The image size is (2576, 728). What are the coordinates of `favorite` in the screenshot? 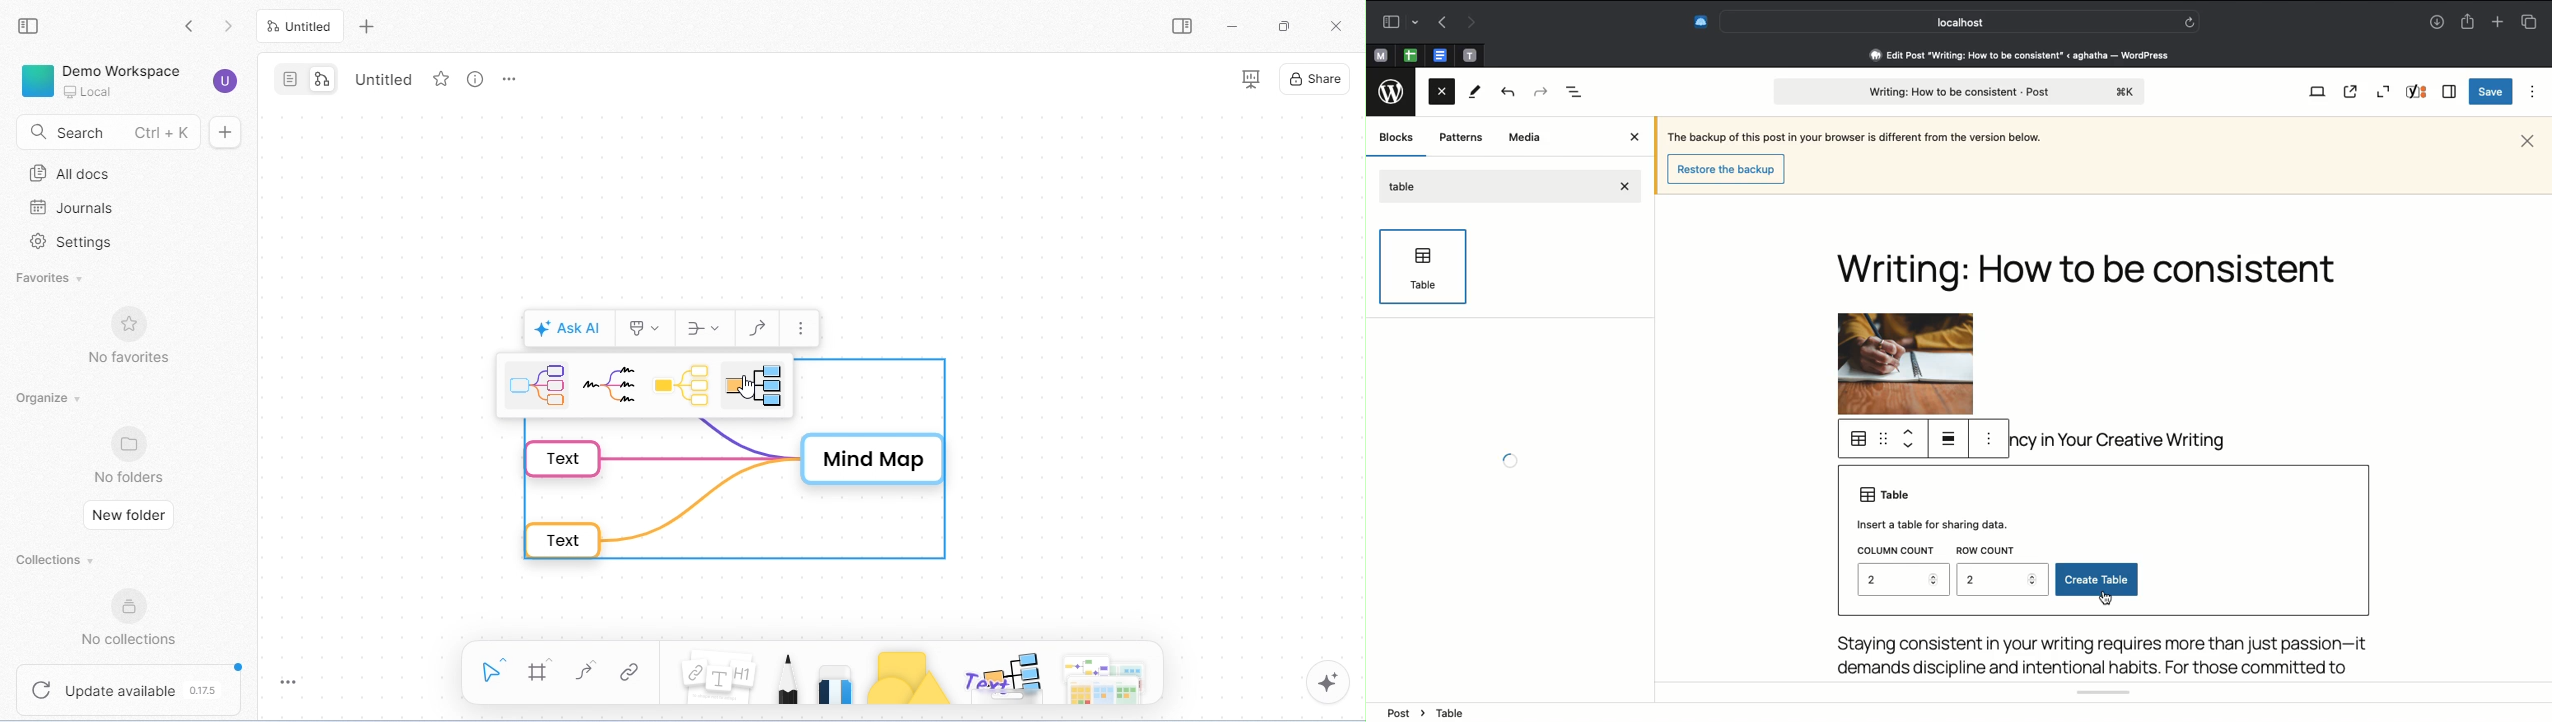 It's located at (444, 79).